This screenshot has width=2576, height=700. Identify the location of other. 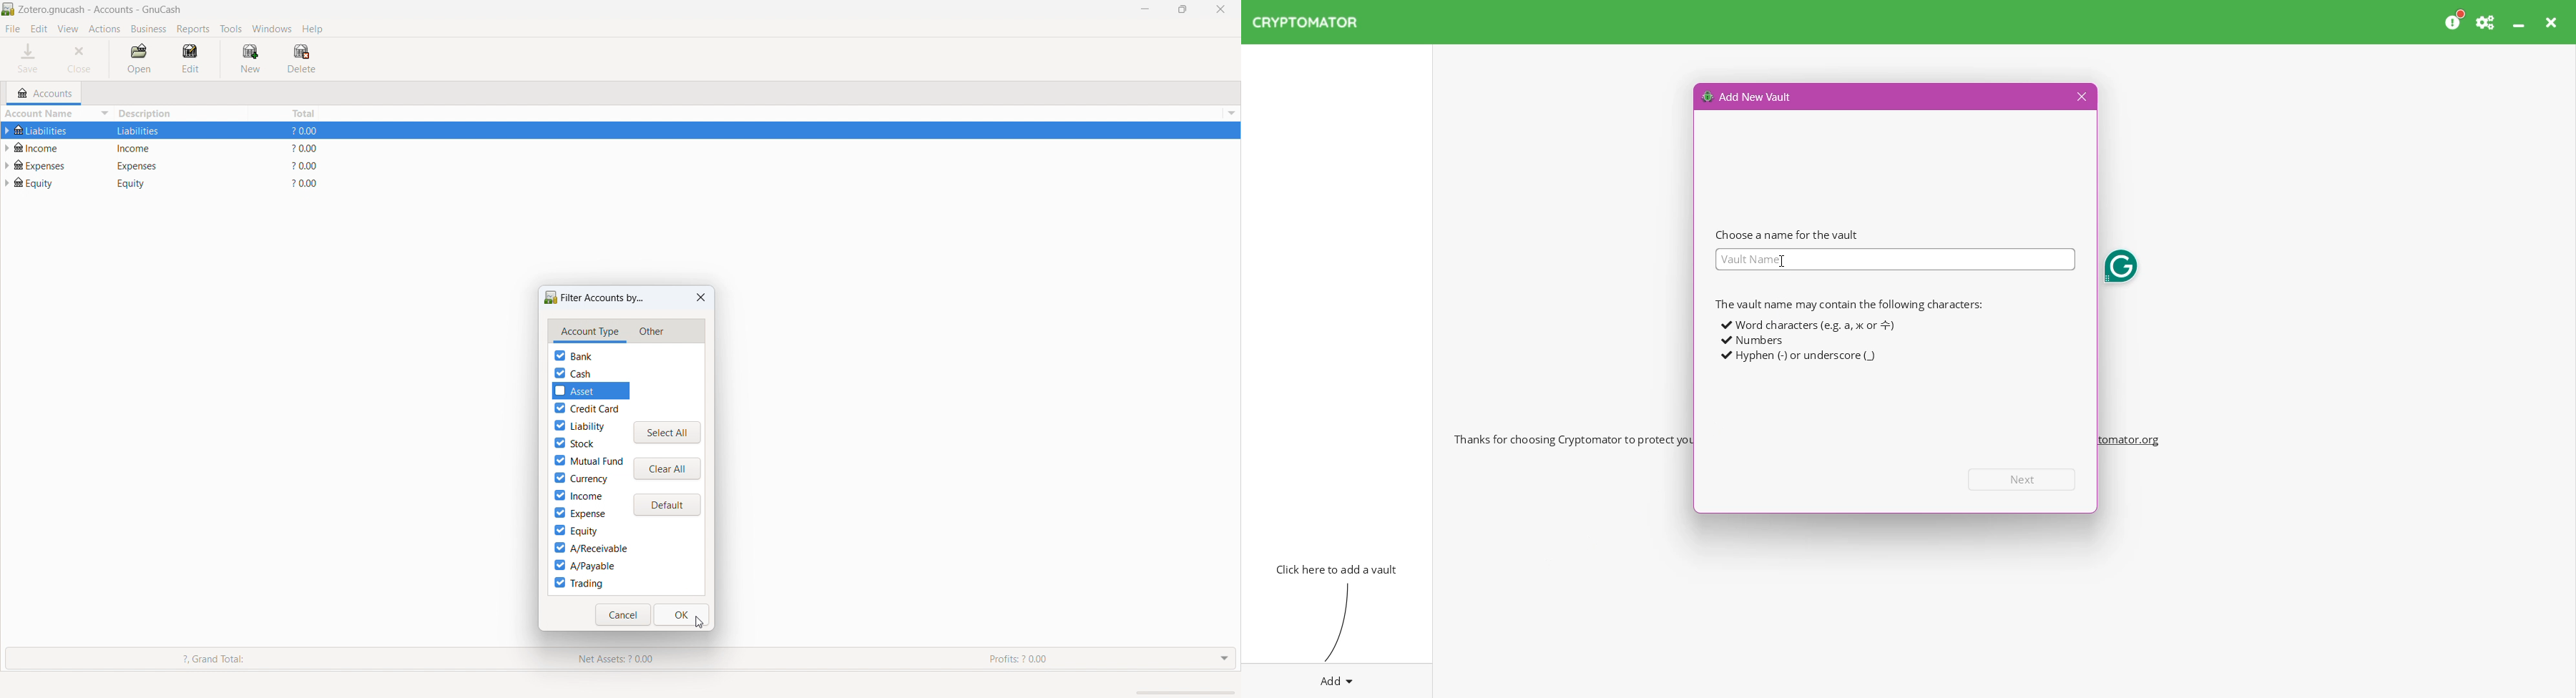
(650, 332).